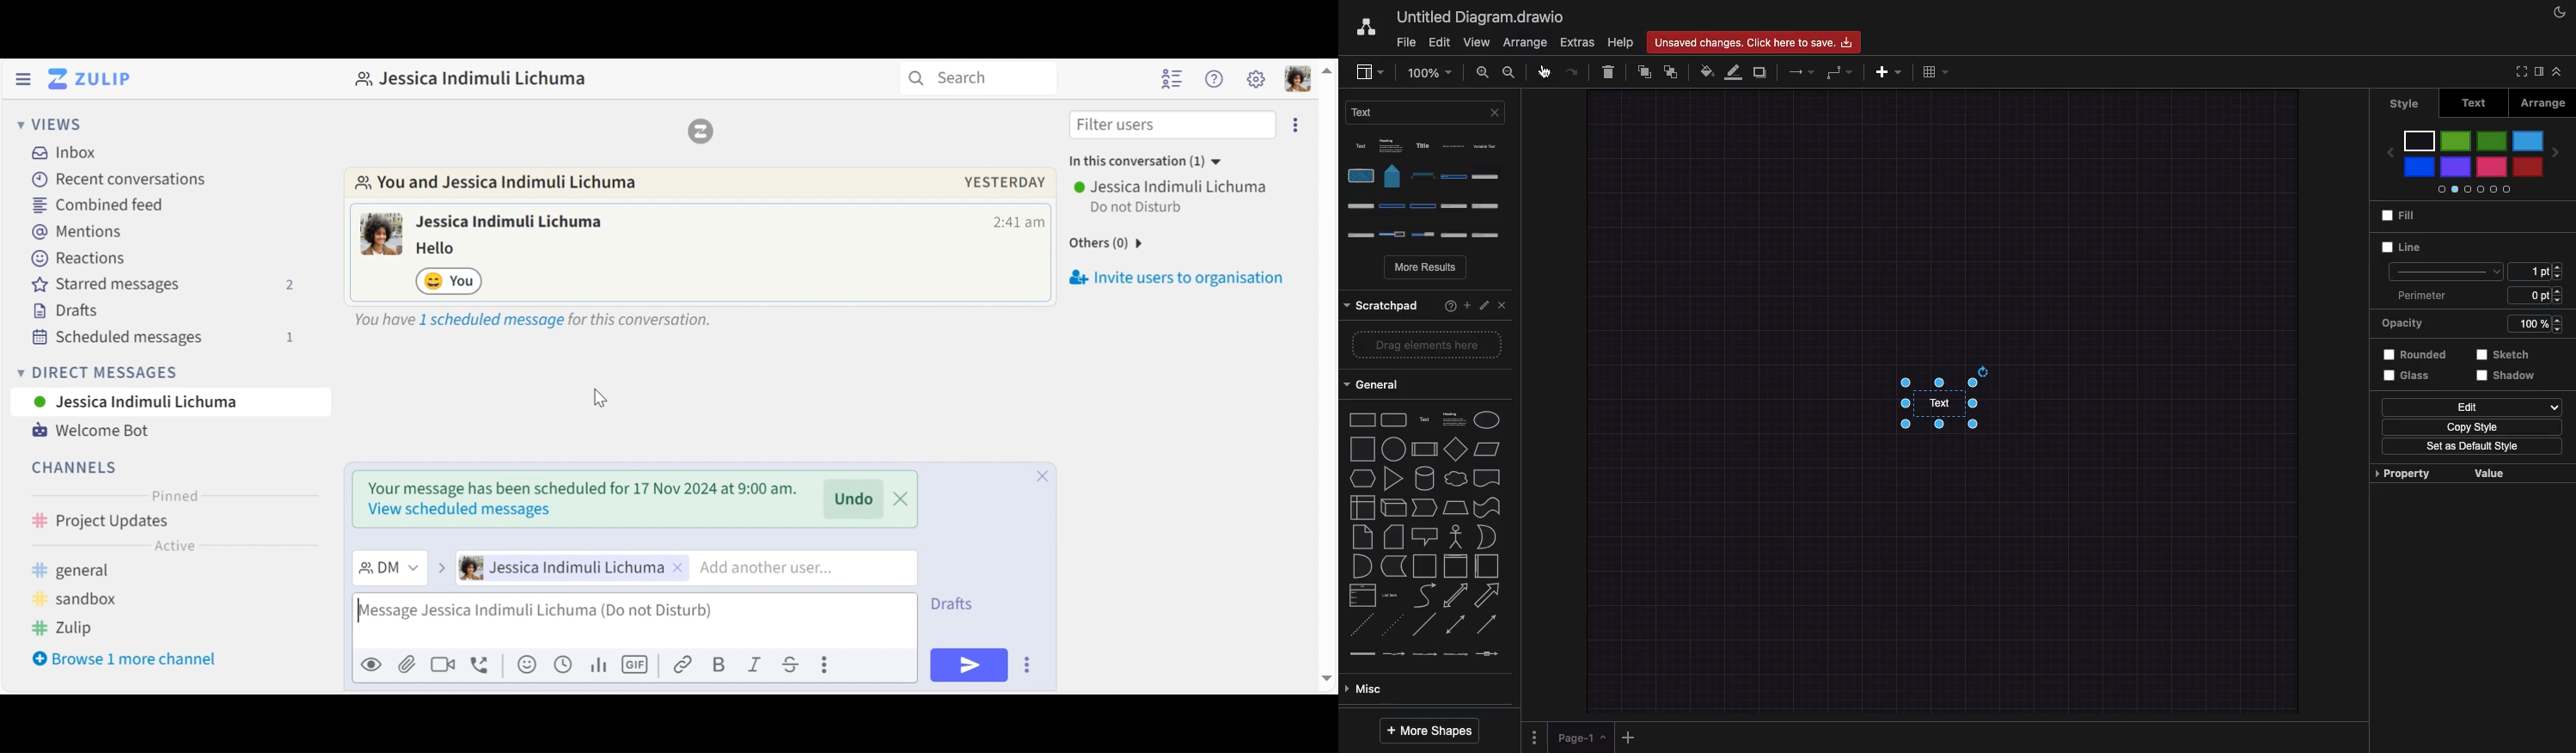  Describe the element at coordinates (1256, 79) in the screenshot. I see `Main menu` at that location.